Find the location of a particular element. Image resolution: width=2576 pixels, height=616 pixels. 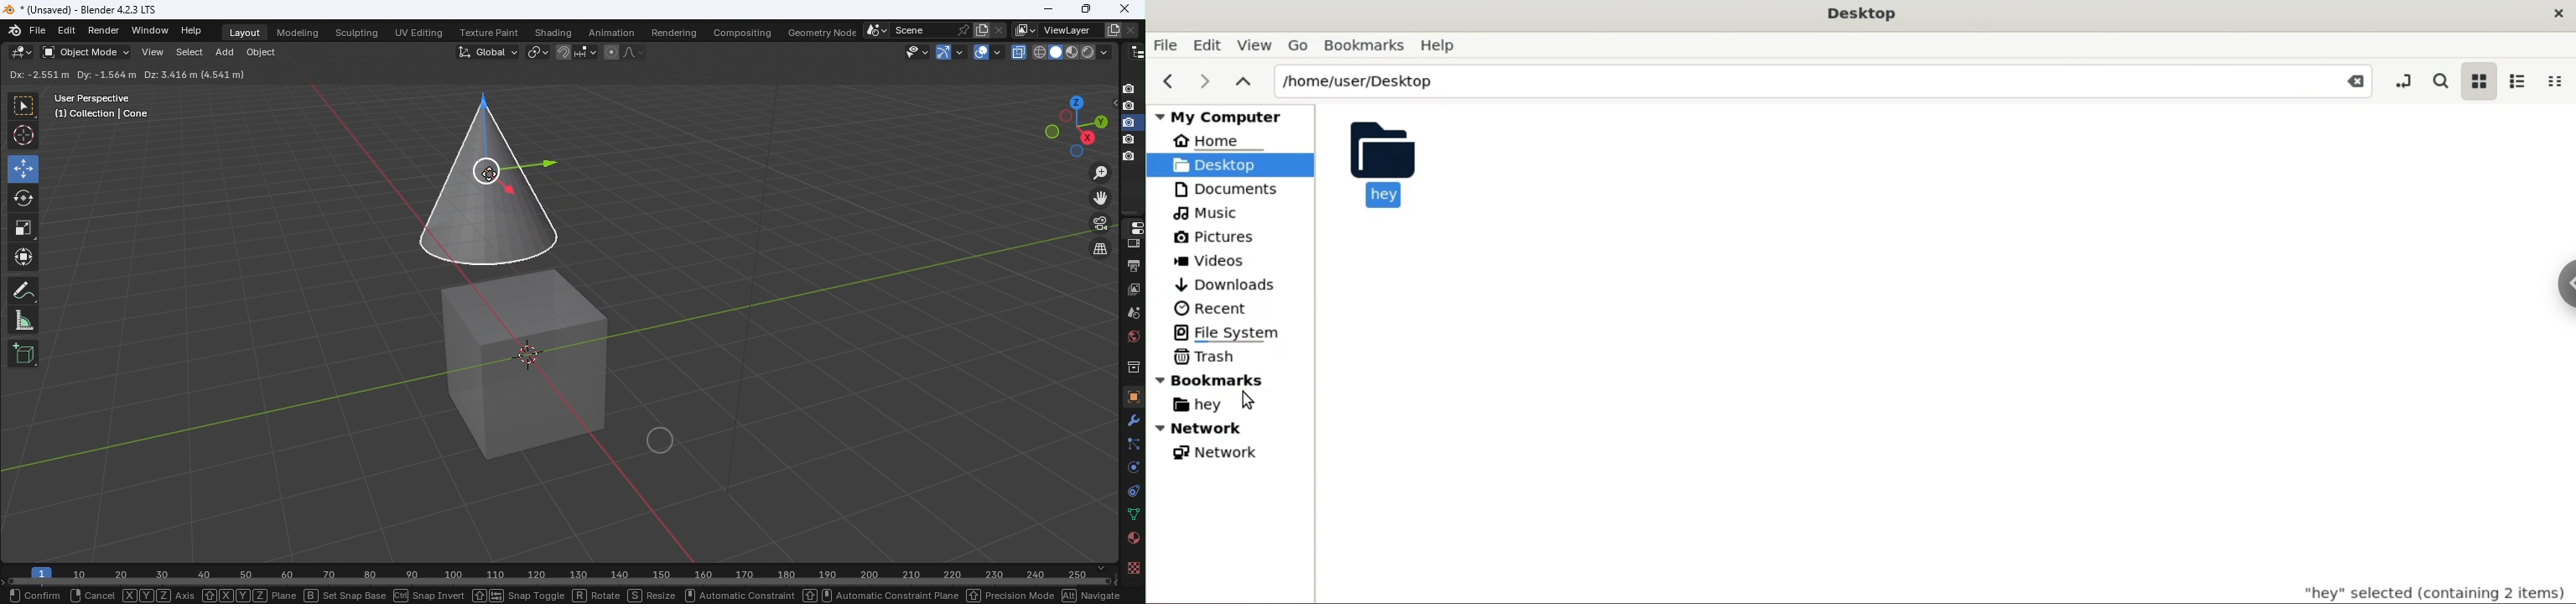

Toggle X-Ray is located at coordinates (1020, 51).